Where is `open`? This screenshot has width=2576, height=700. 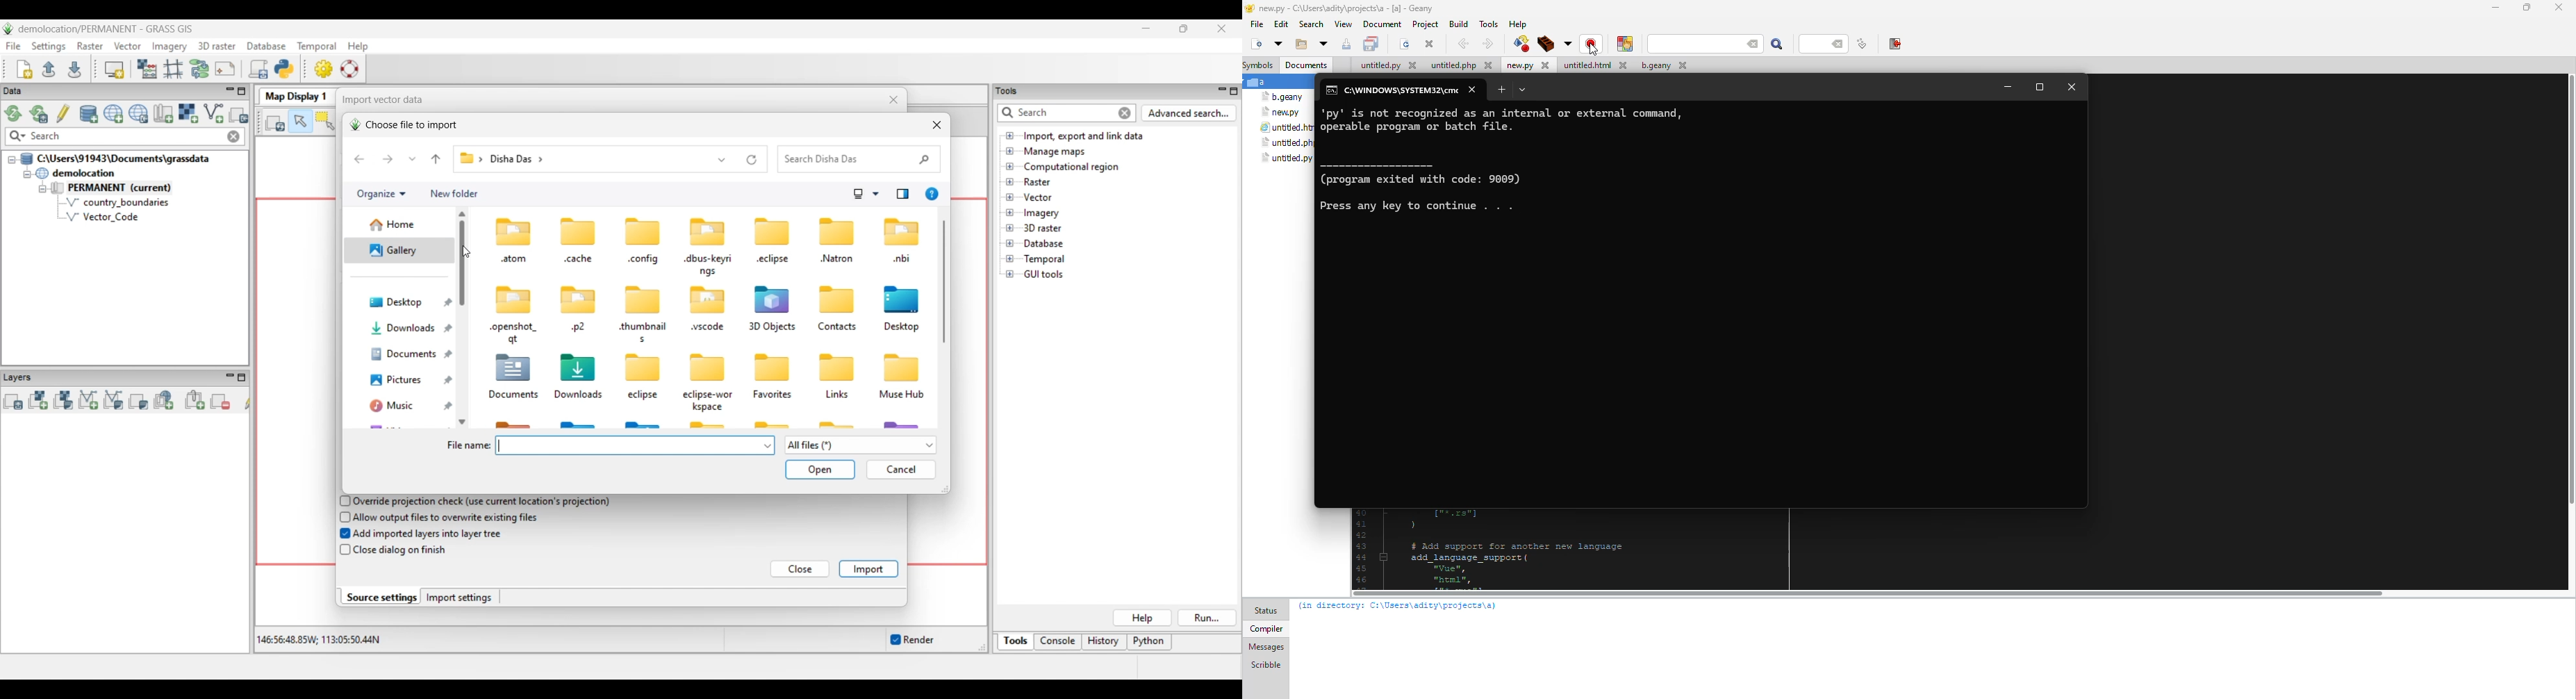 open is located at coordinates (1278, 44).